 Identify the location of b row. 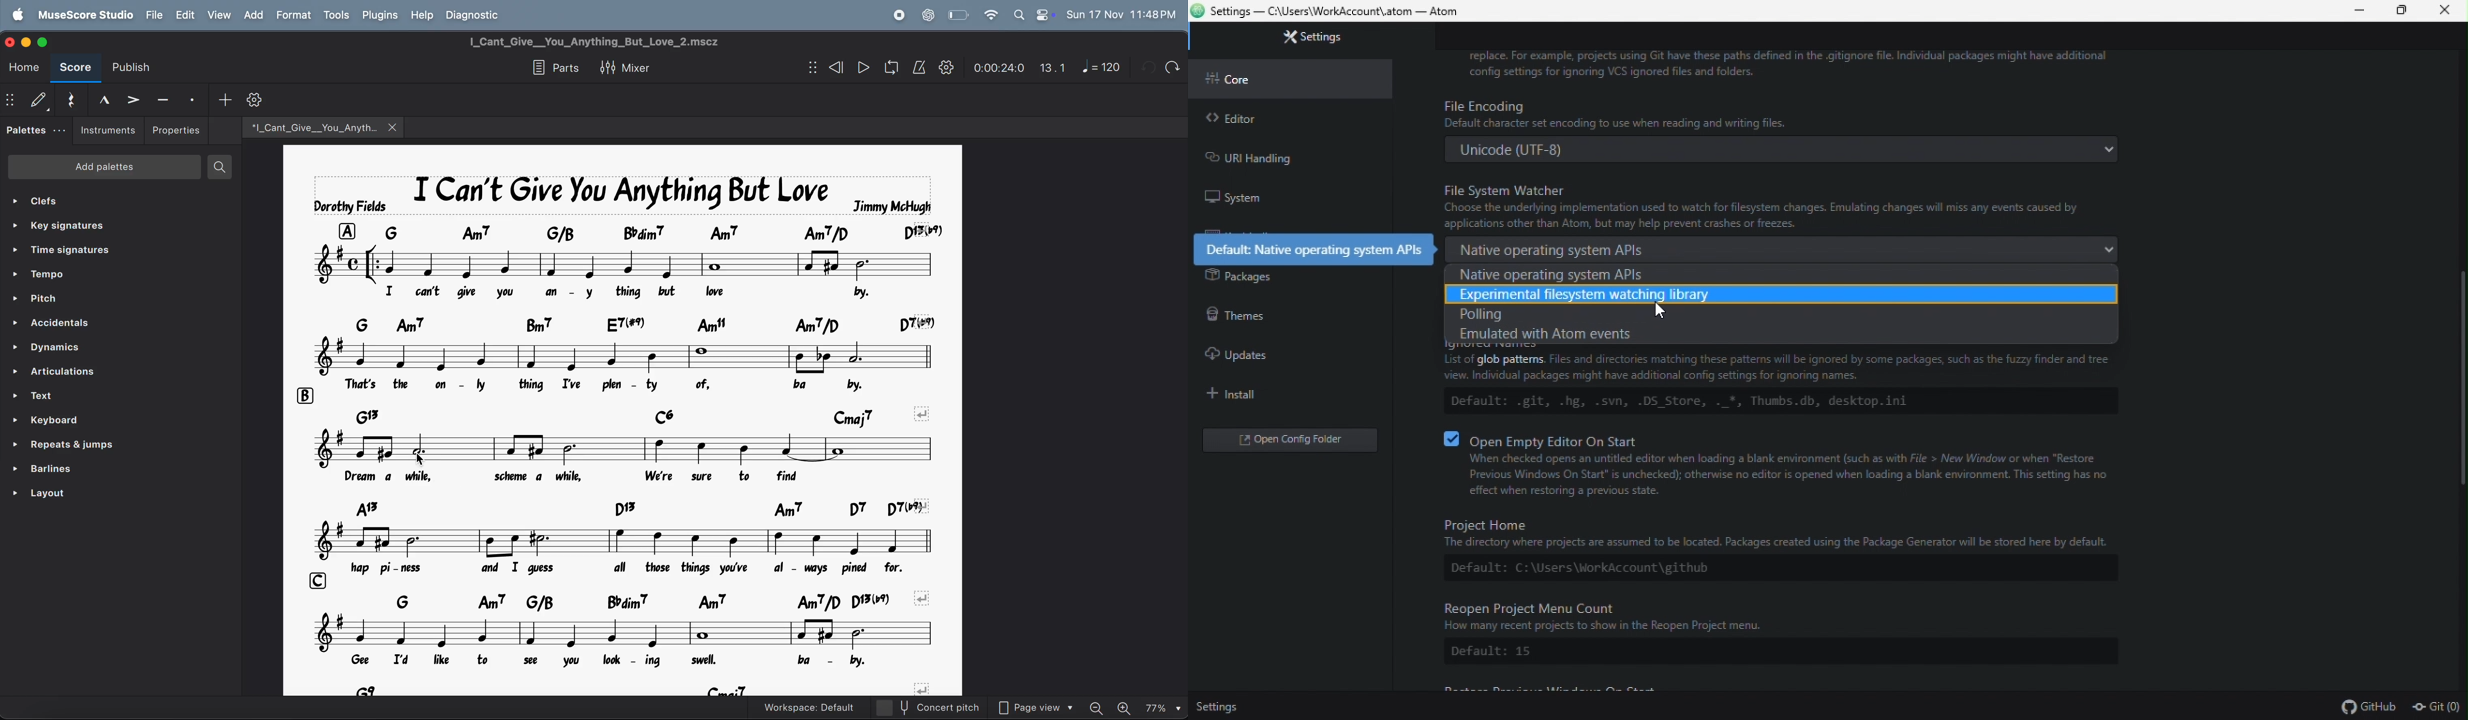
(302, 395).